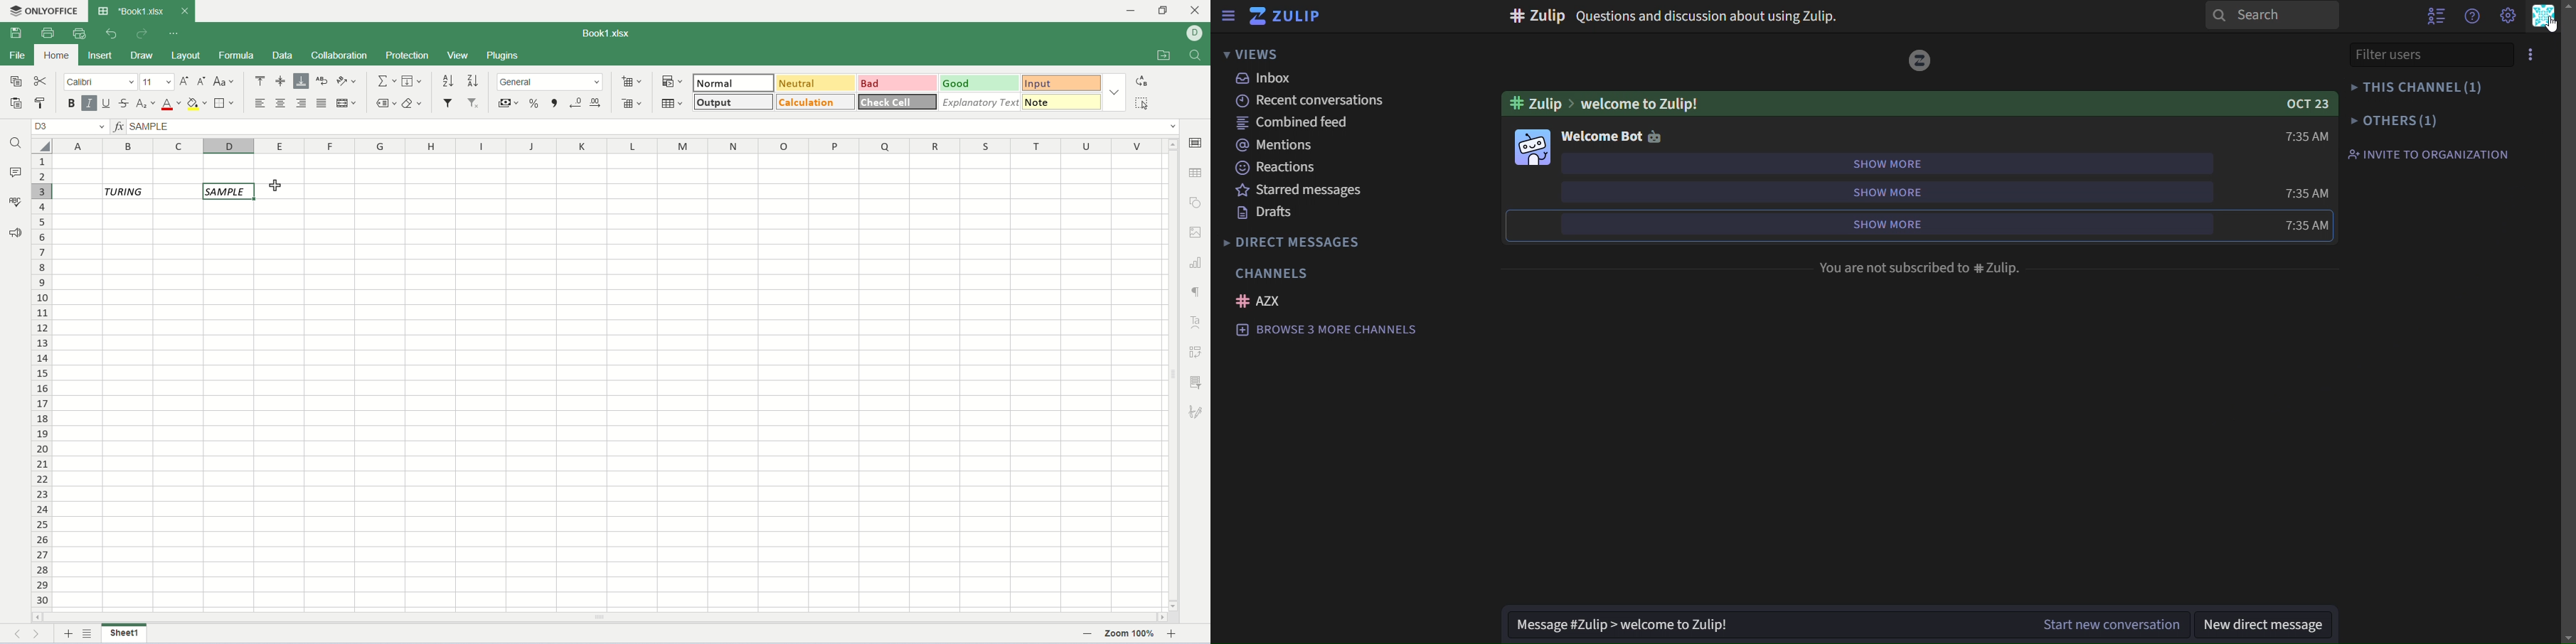 The width and height of the screenshot is (2576, 644). What do you see at coordinates (2393, 119) in the screenshot?
I see `others` at bounding box center [2393, 119].